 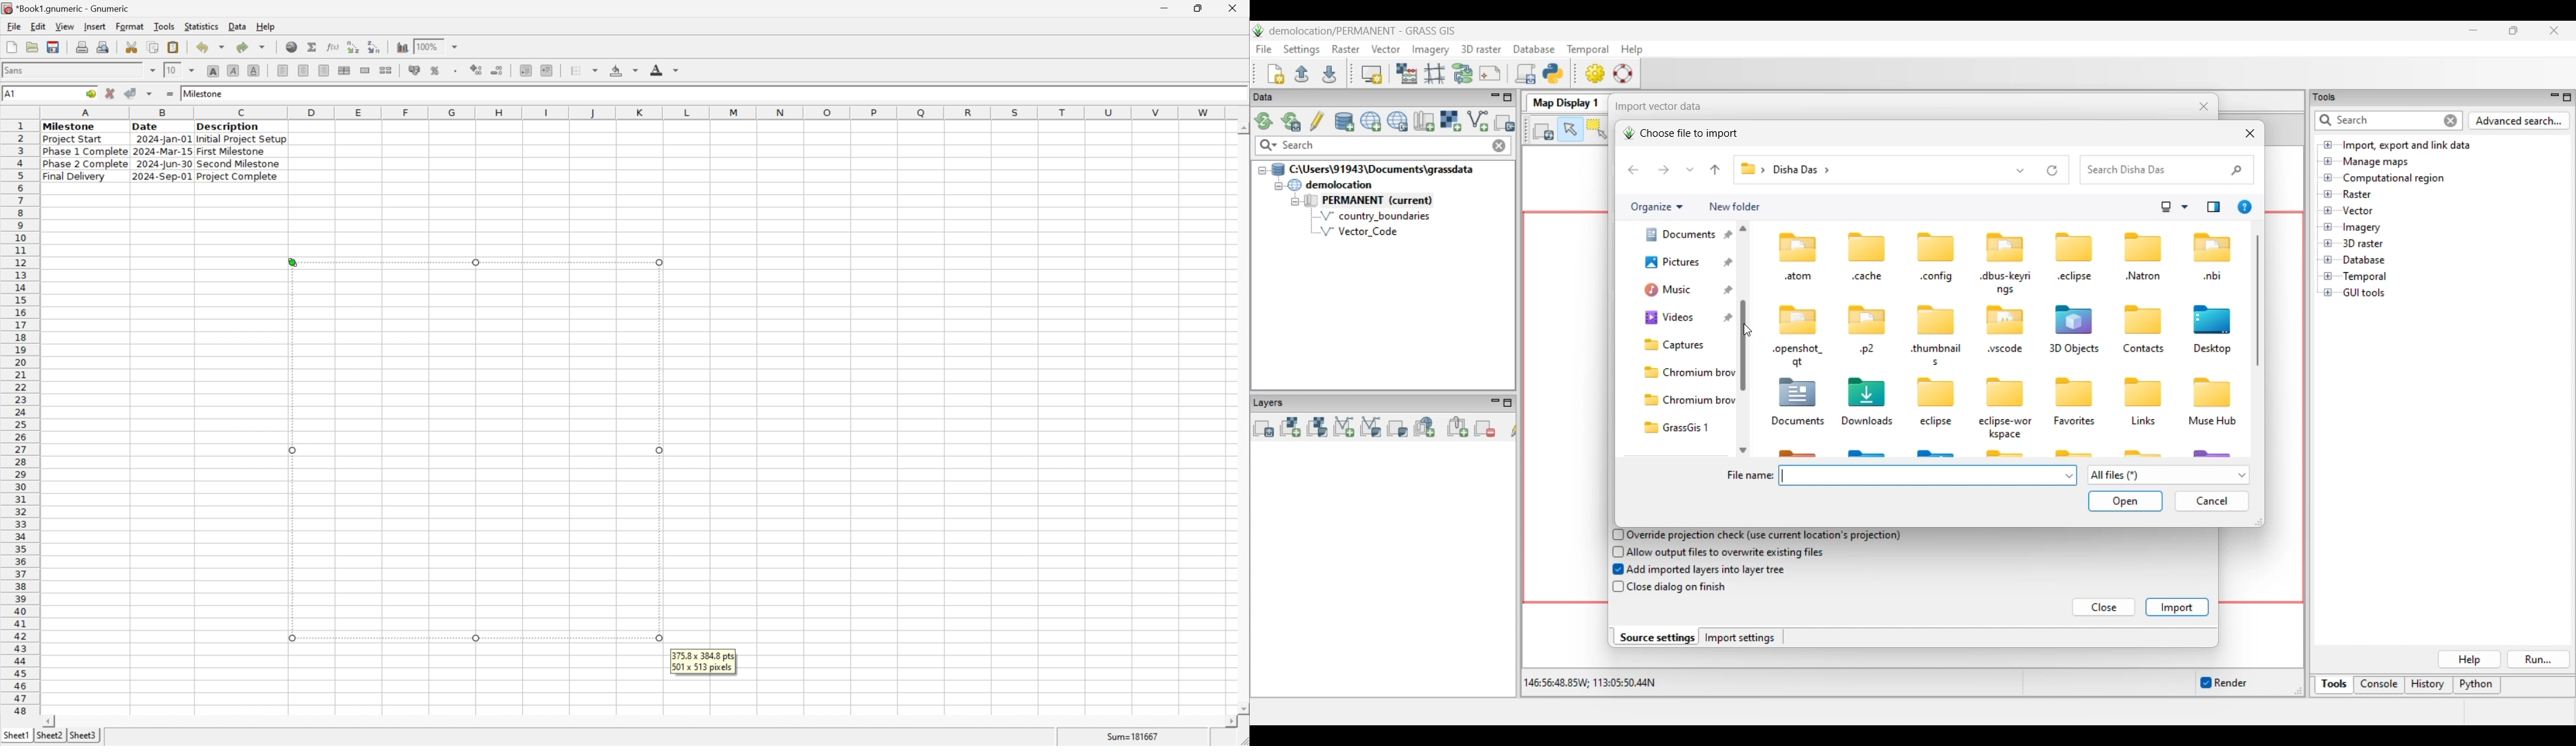 What do you see at coordinates (302, 71) in the screenshot?
I see `center horizontally` at bounding box center [302, 71].